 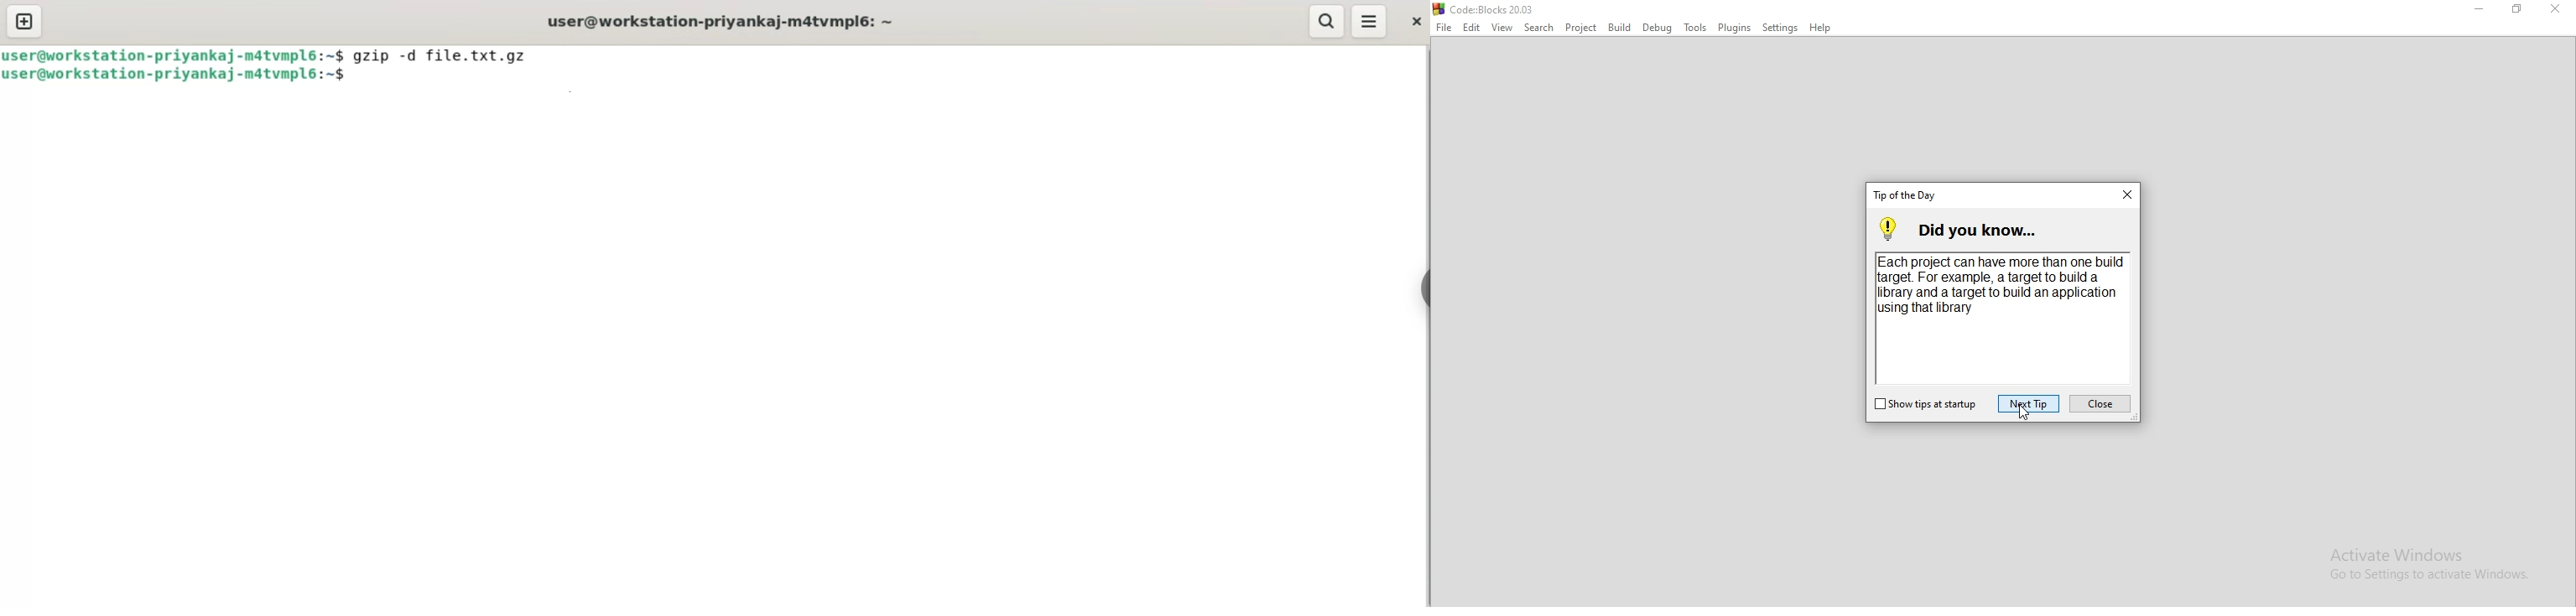 What do you see at coordinates (1924, 406) in the screenshot?
I see `show tips on startup` at bounding box center [1924, 406].